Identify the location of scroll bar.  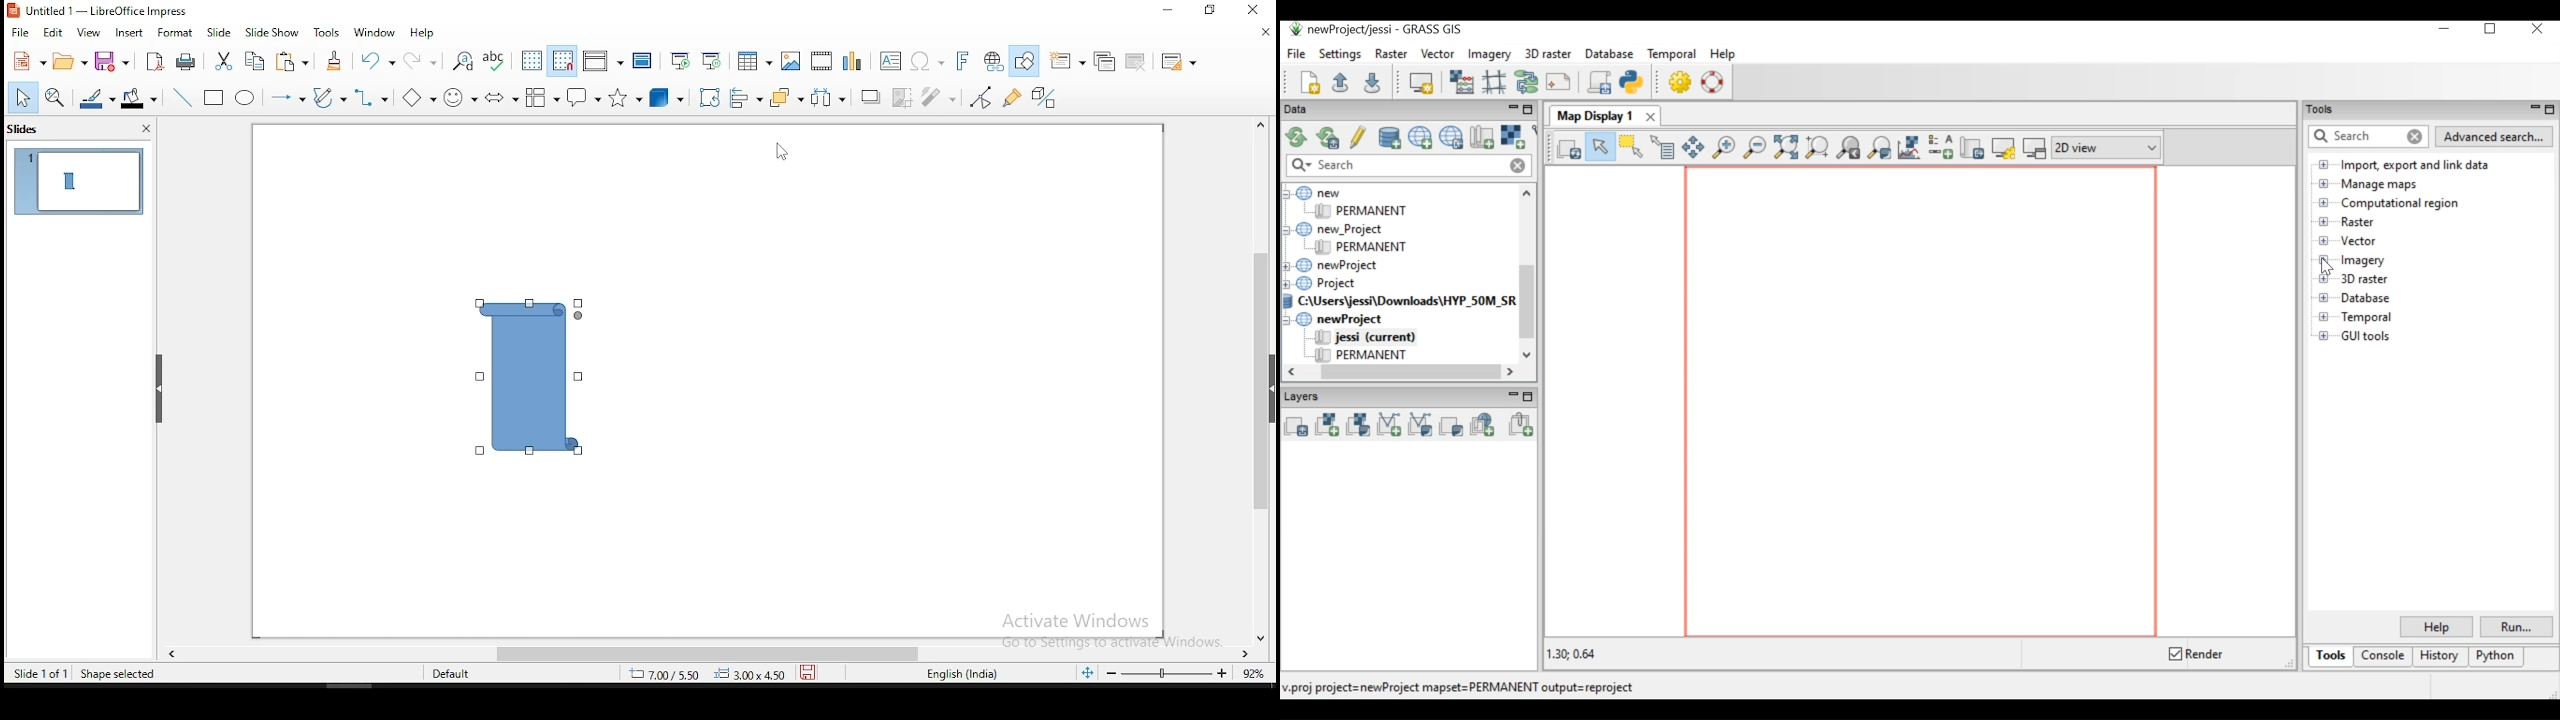
(703, 651).